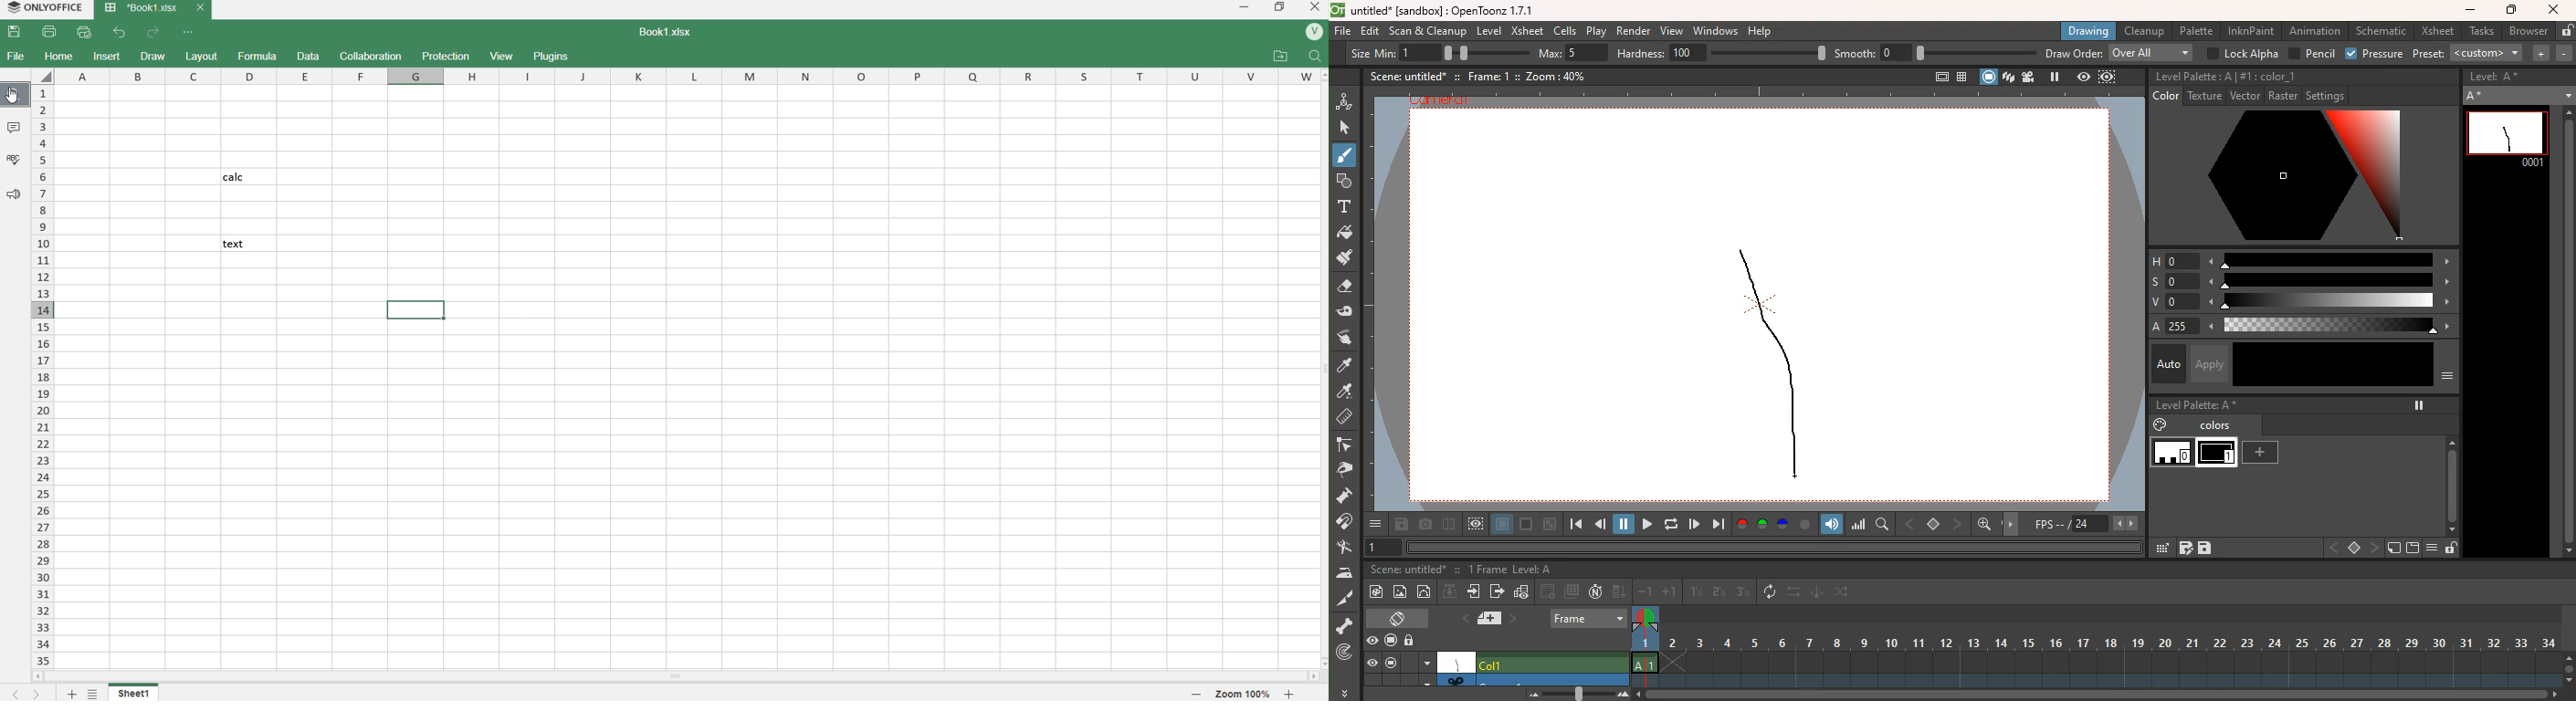 This screenshot has width=2576, height=728. What do you see at coordinates (1522, 591) in the screenshot?
I see `graph` at bounding box center [1522, 591].